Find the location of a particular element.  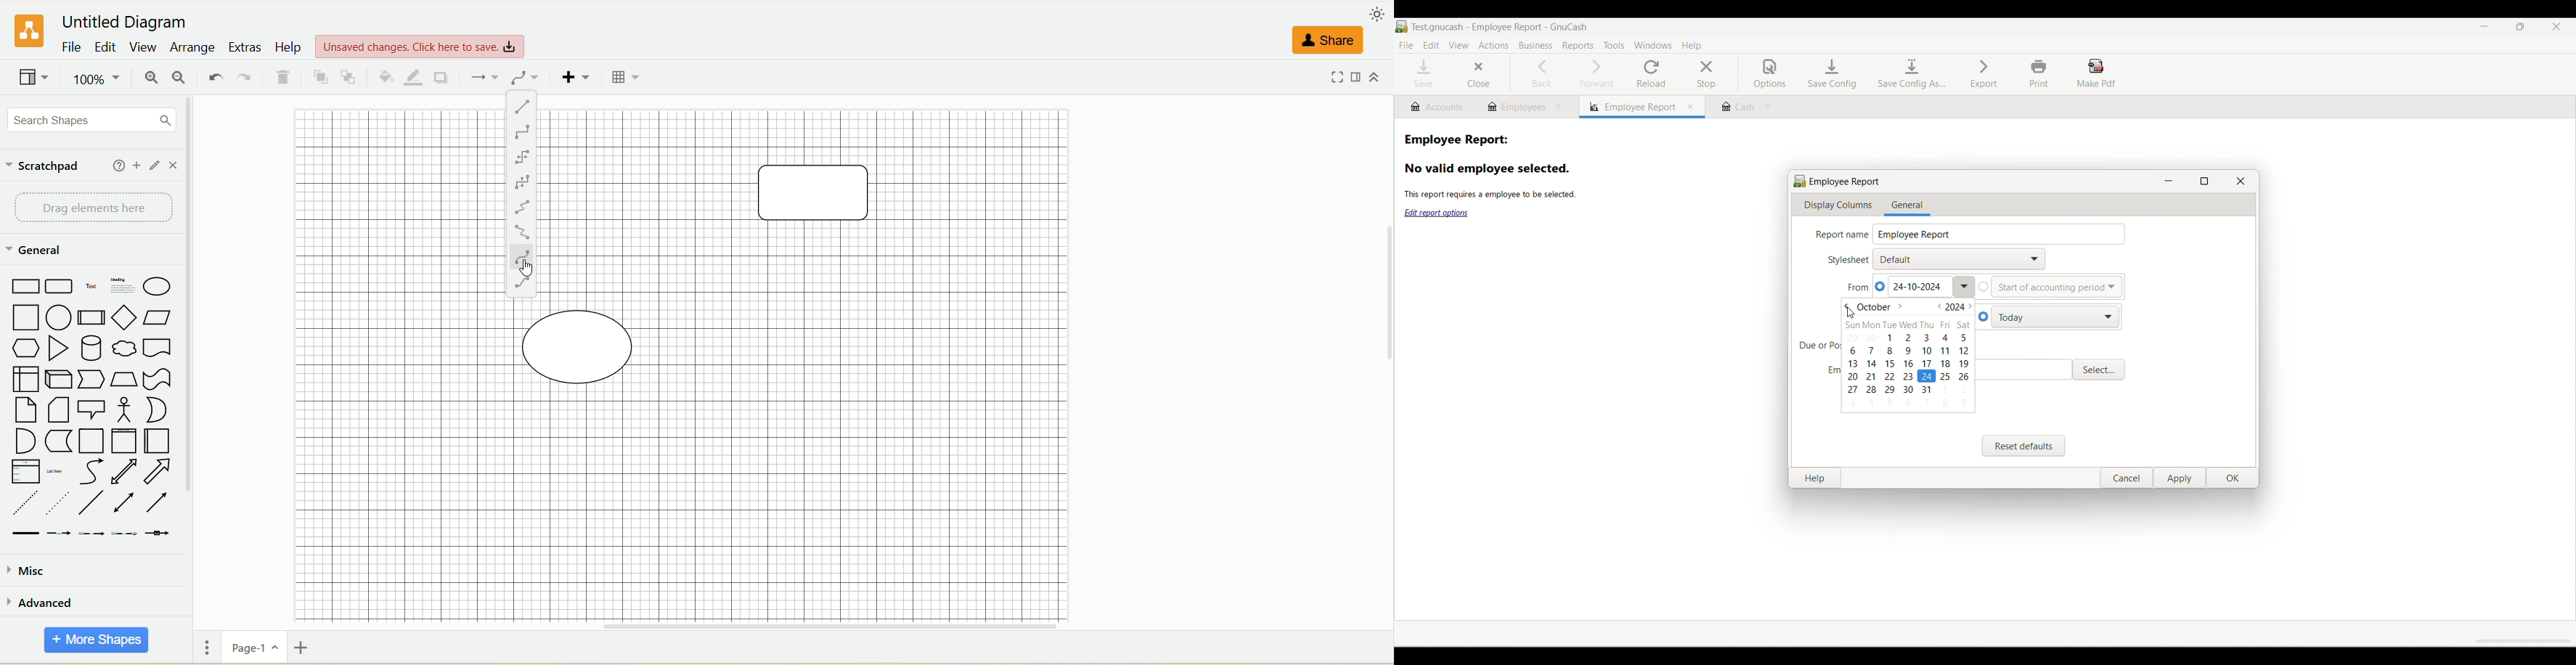

search dhapes is located at coordinates (88, 121).